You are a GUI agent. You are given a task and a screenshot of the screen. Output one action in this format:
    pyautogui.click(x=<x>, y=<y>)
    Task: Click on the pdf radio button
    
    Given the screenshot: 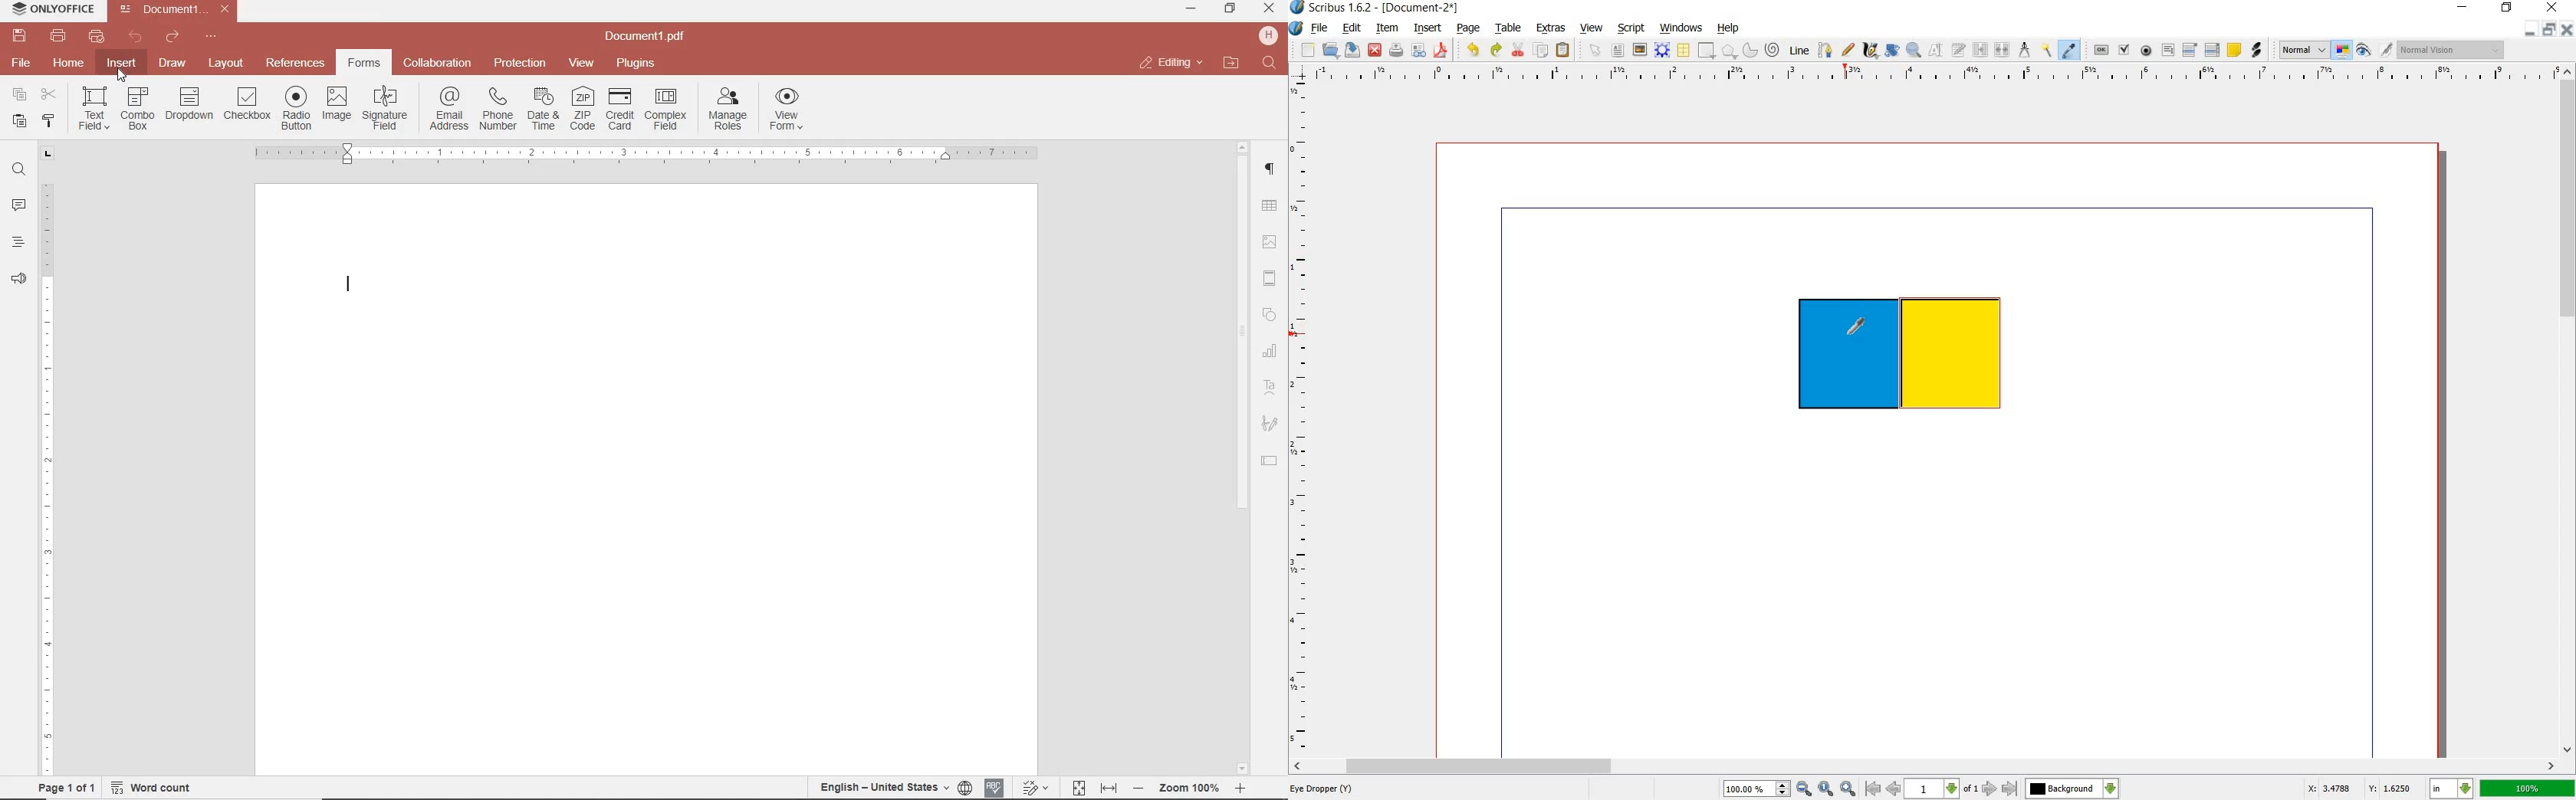 What is the action you would take?
    pyautogui.click(x=2147, y=51)
    